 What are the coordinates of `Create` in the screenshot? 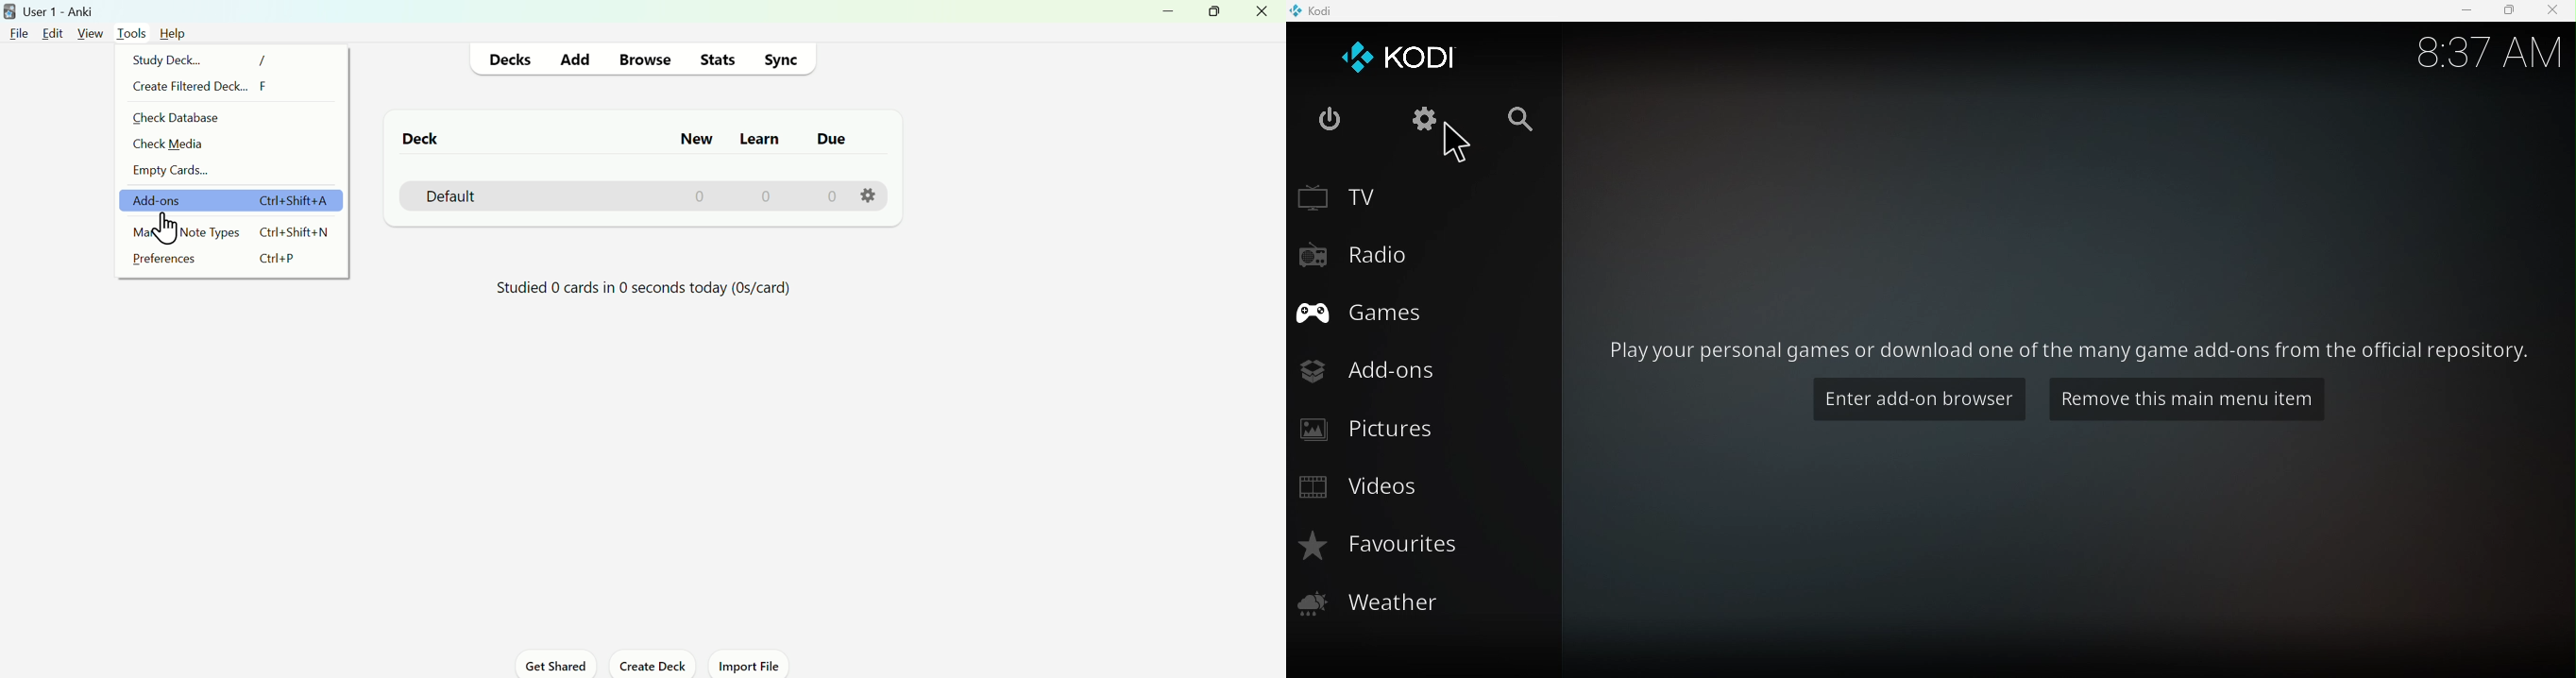 It's located at (655, 665).